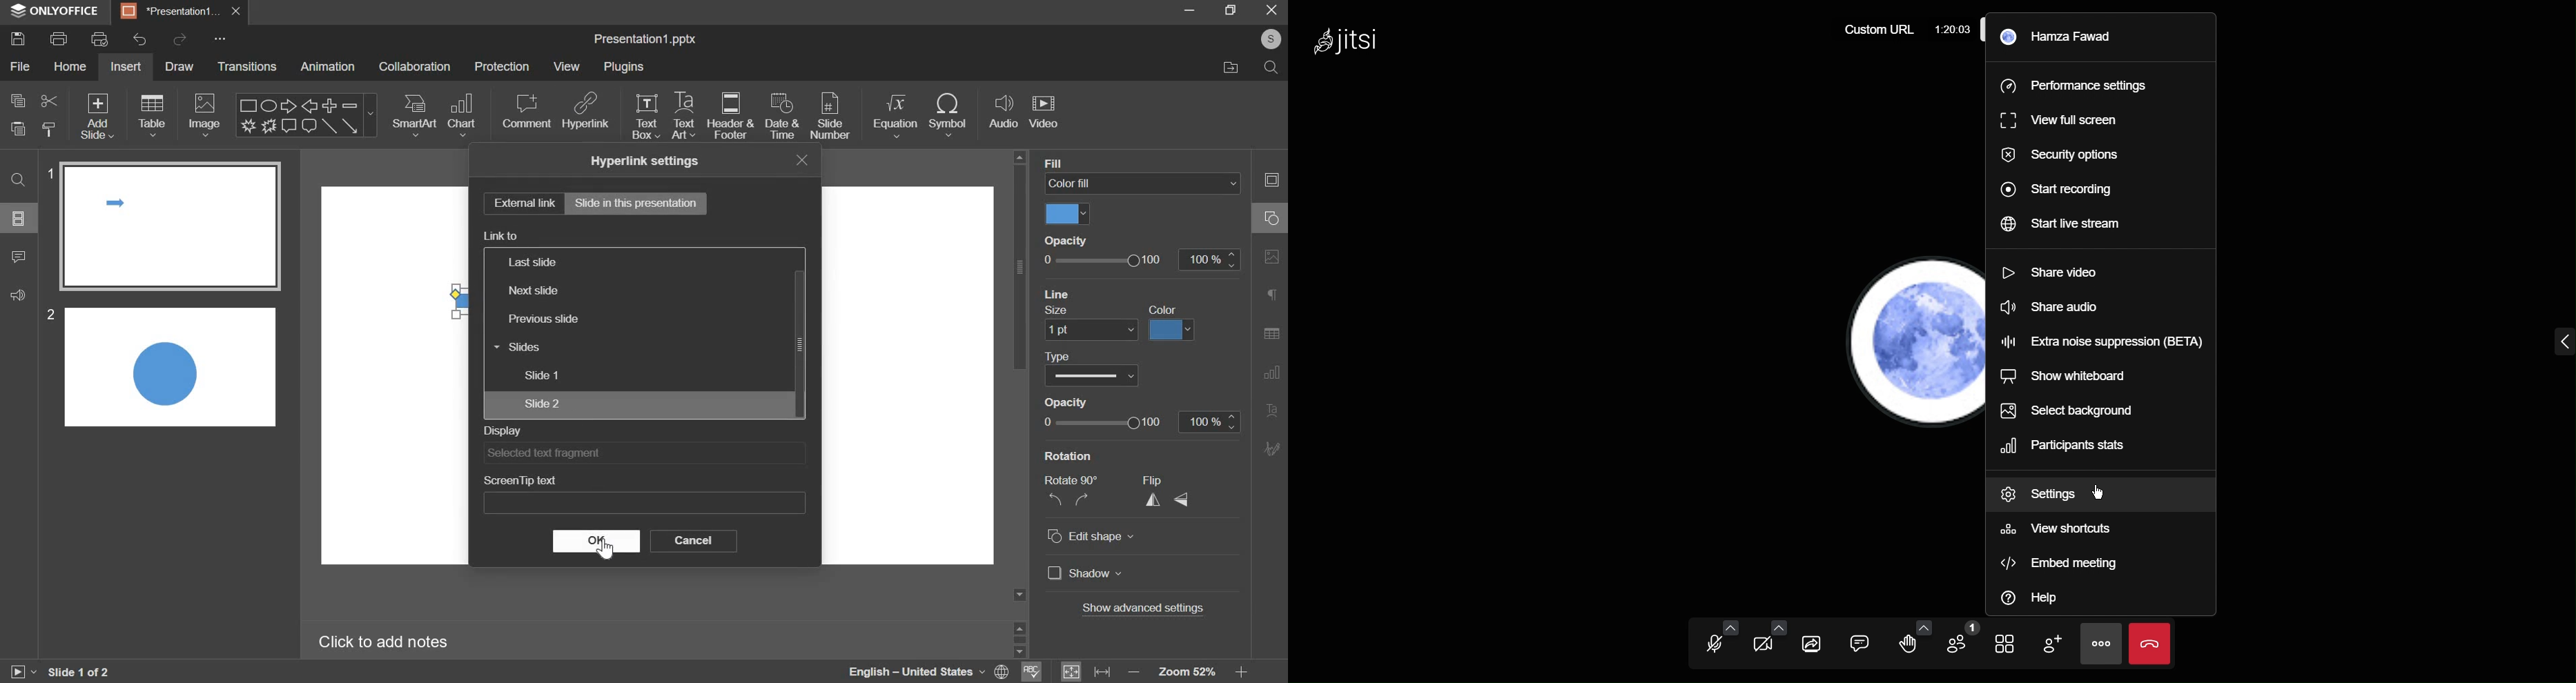  Describe the element at coordinates (1164, 309) in the screenshot. I see `Color` at that location.